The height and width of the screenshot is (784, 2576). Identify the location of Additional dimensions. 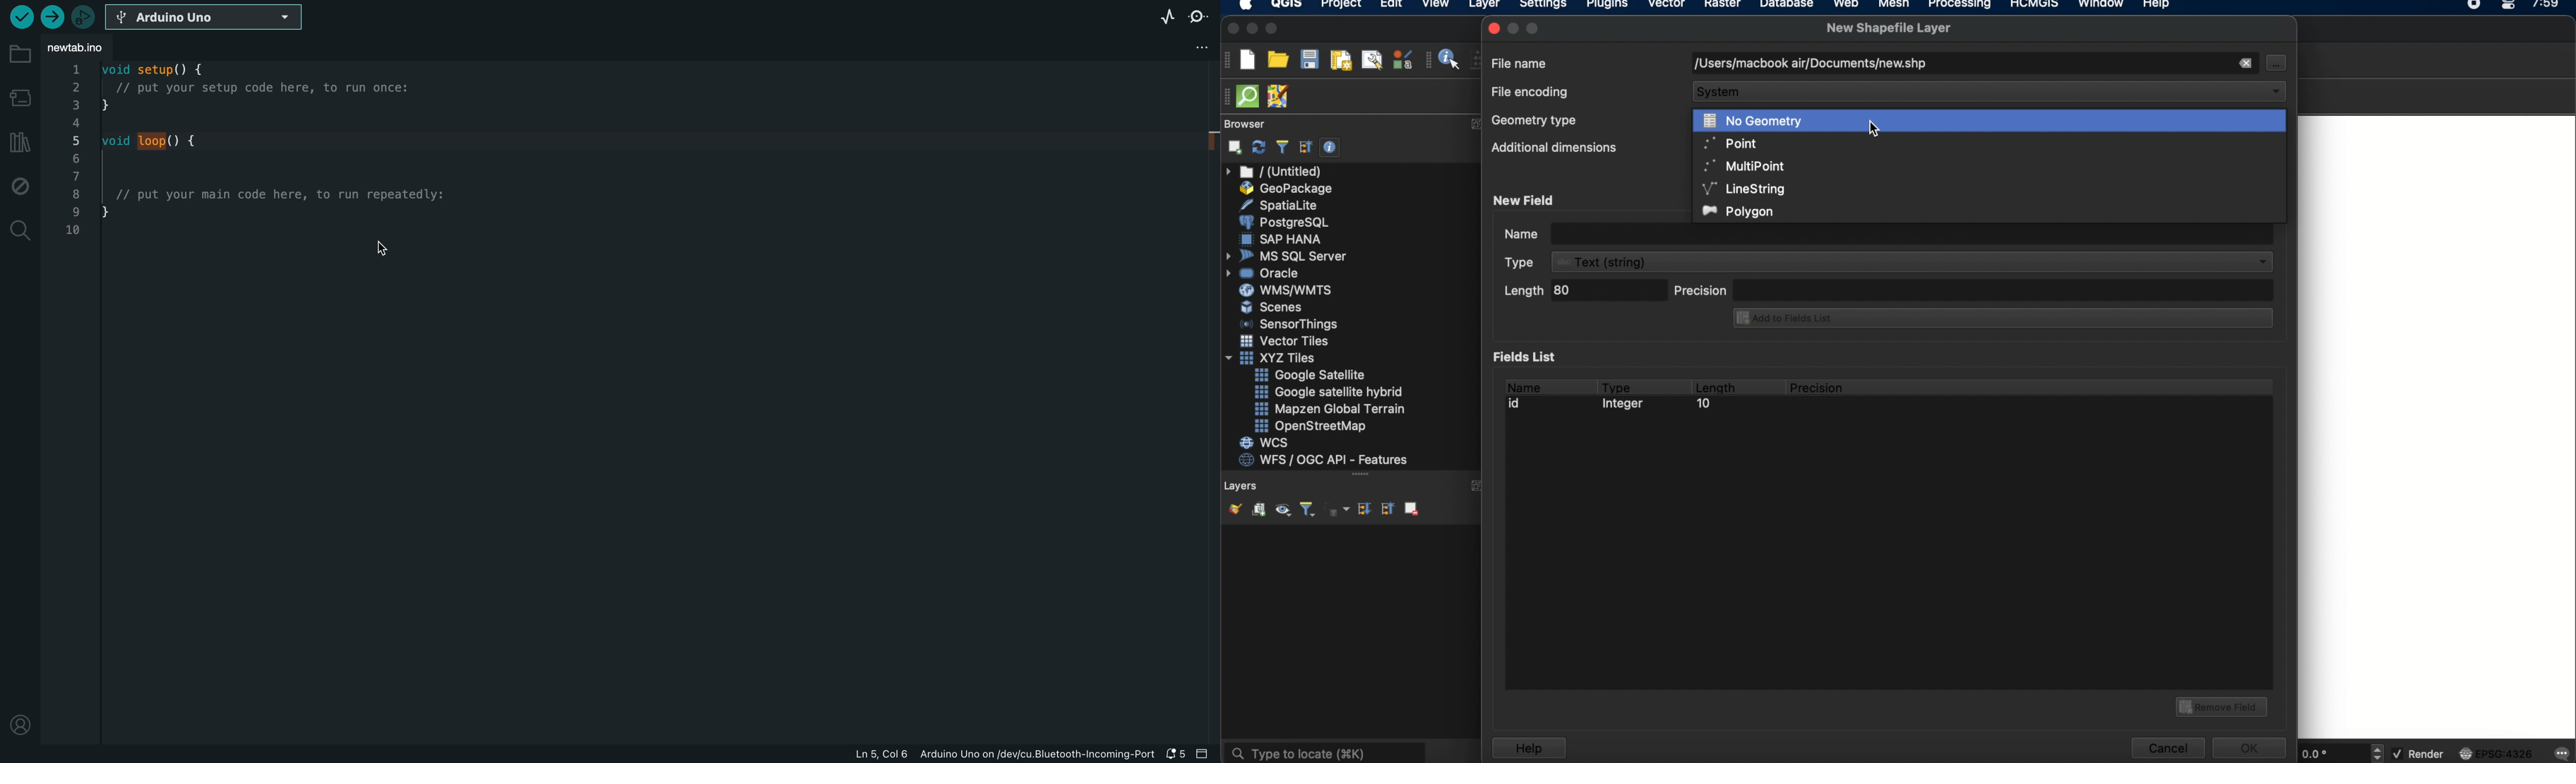
(1554, 148).